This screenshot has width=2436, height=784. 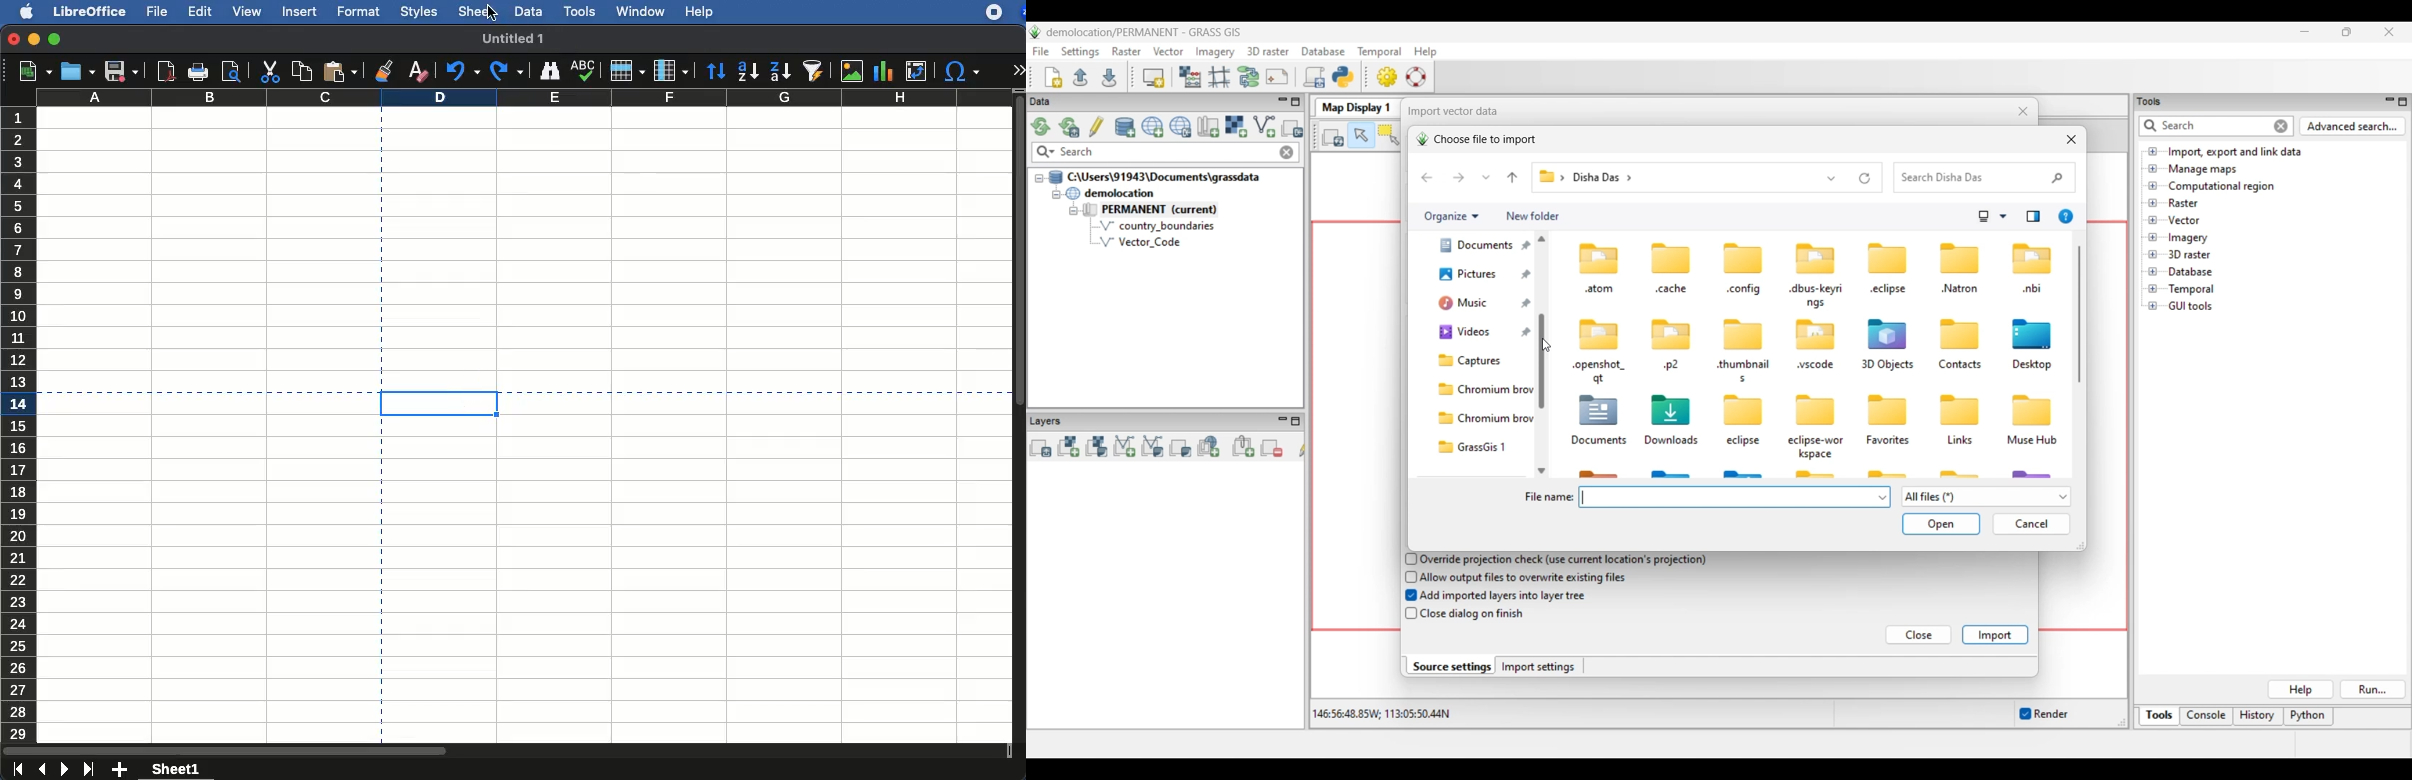 What do you see at coordinates (66, 770) in the screenshot?
I see `next sheet` at bounding box center [66, 770].